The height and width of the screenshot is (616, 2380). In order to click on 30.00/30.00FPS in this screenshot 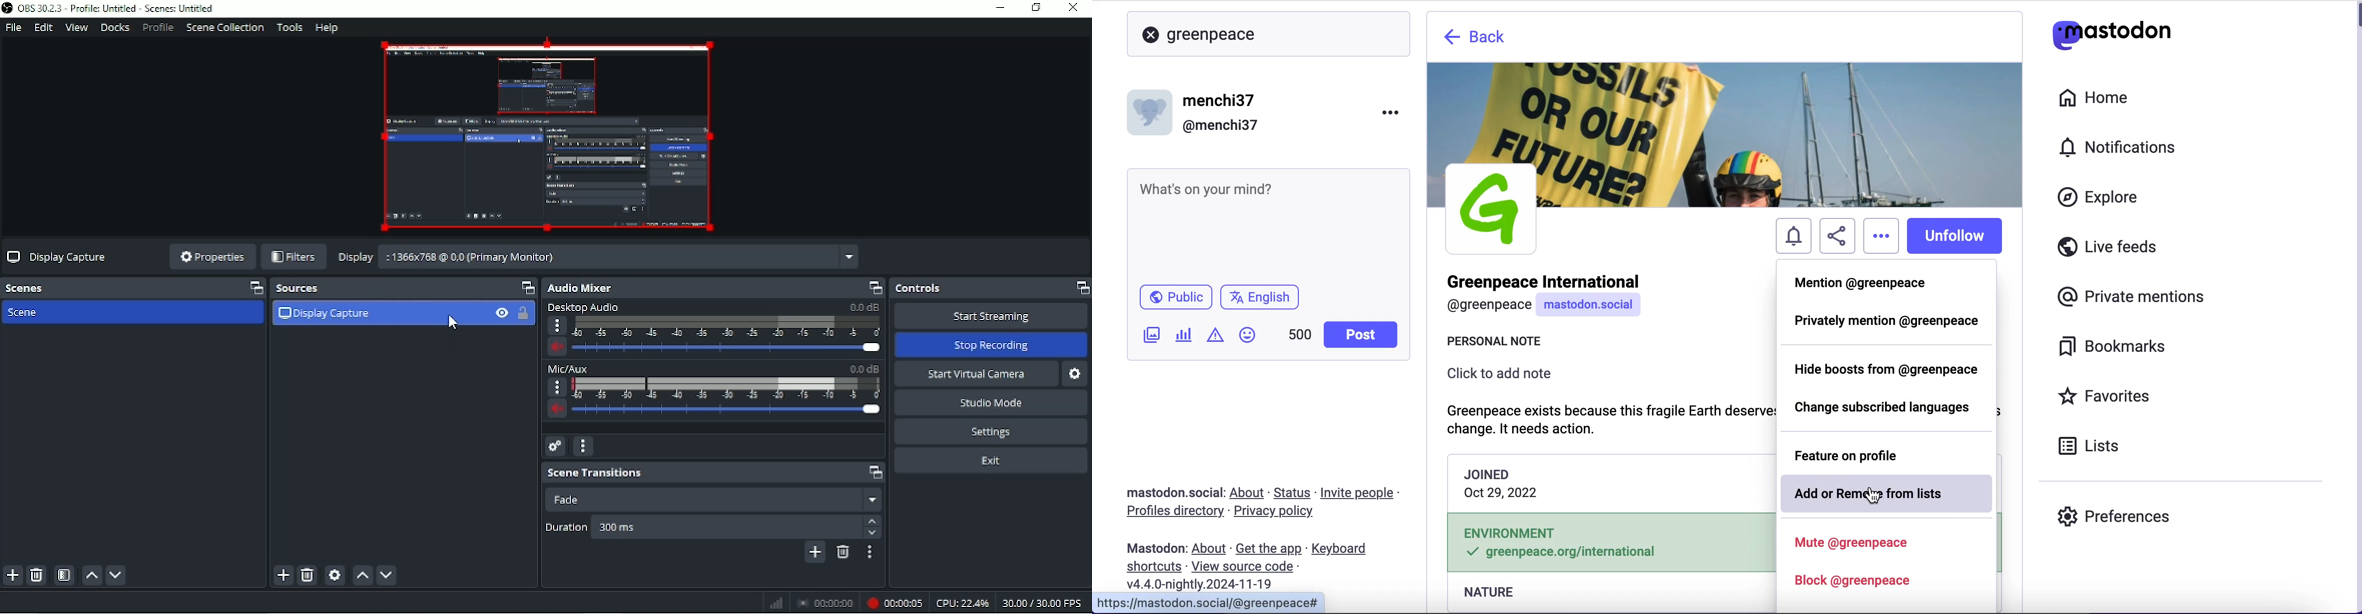, I will do `click(1045, 603)`.